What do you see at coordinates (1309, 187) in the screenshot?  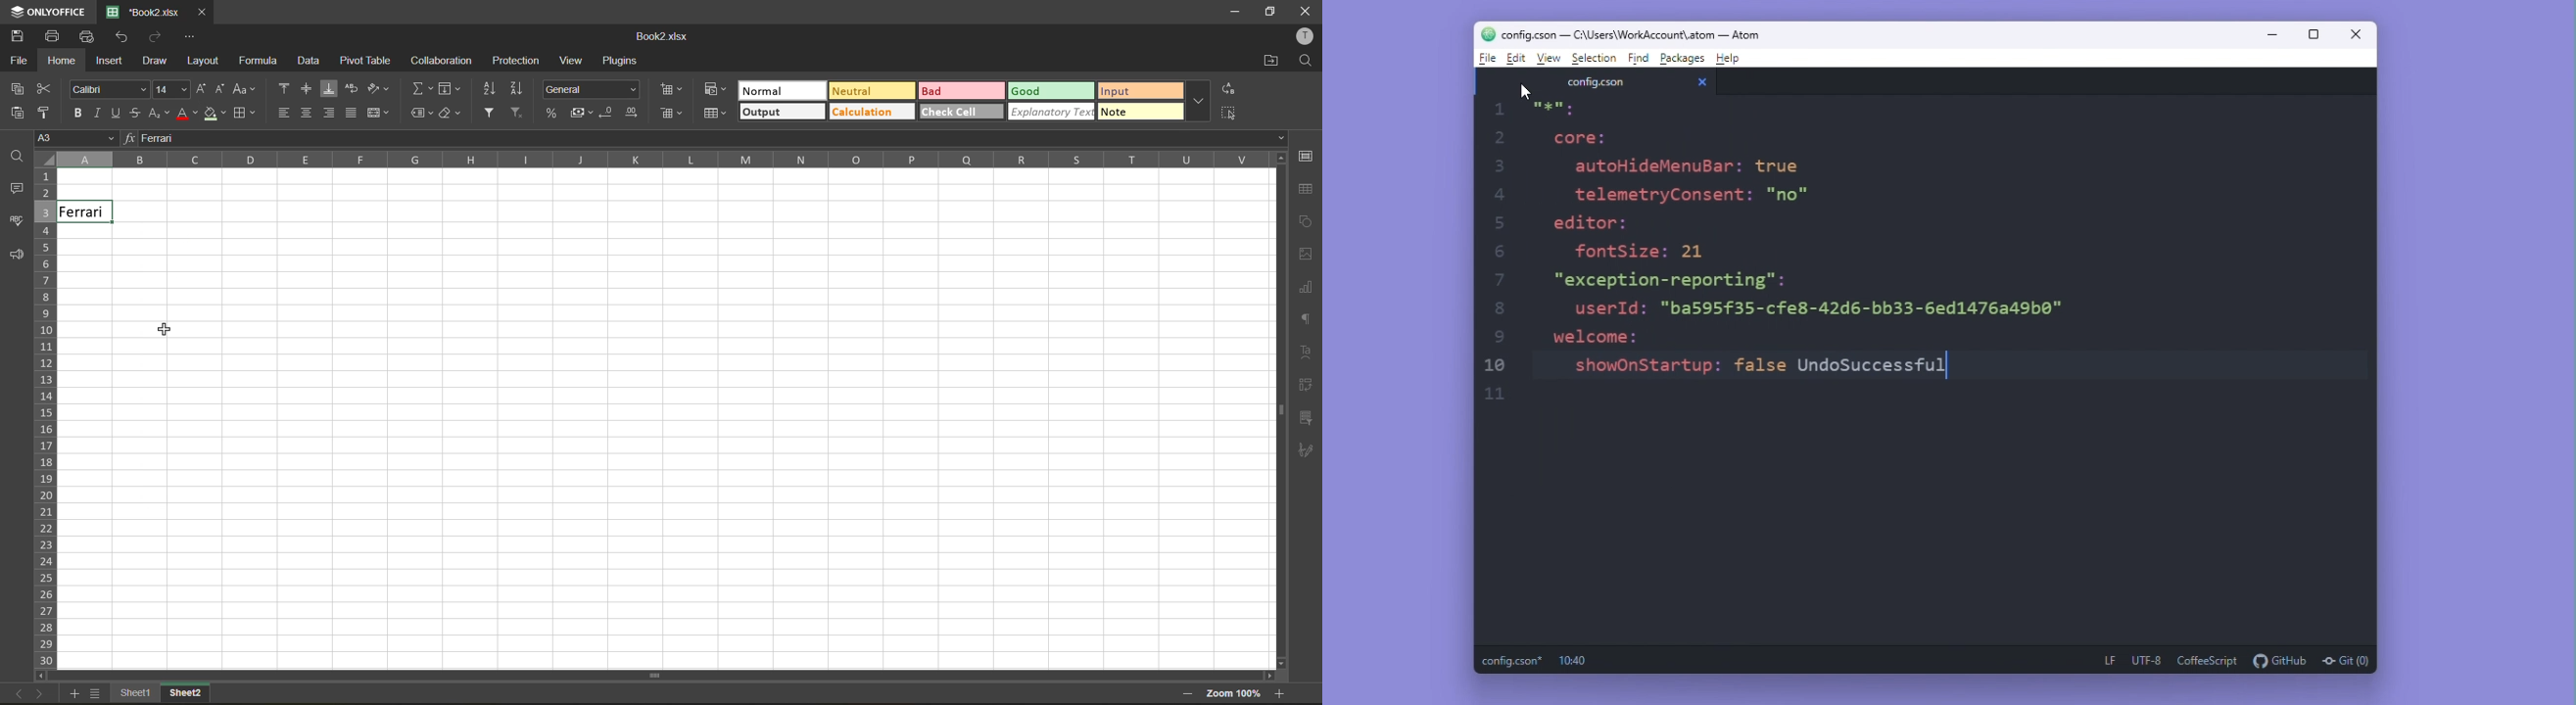 I see `table` at bounding box center [1309, 187].